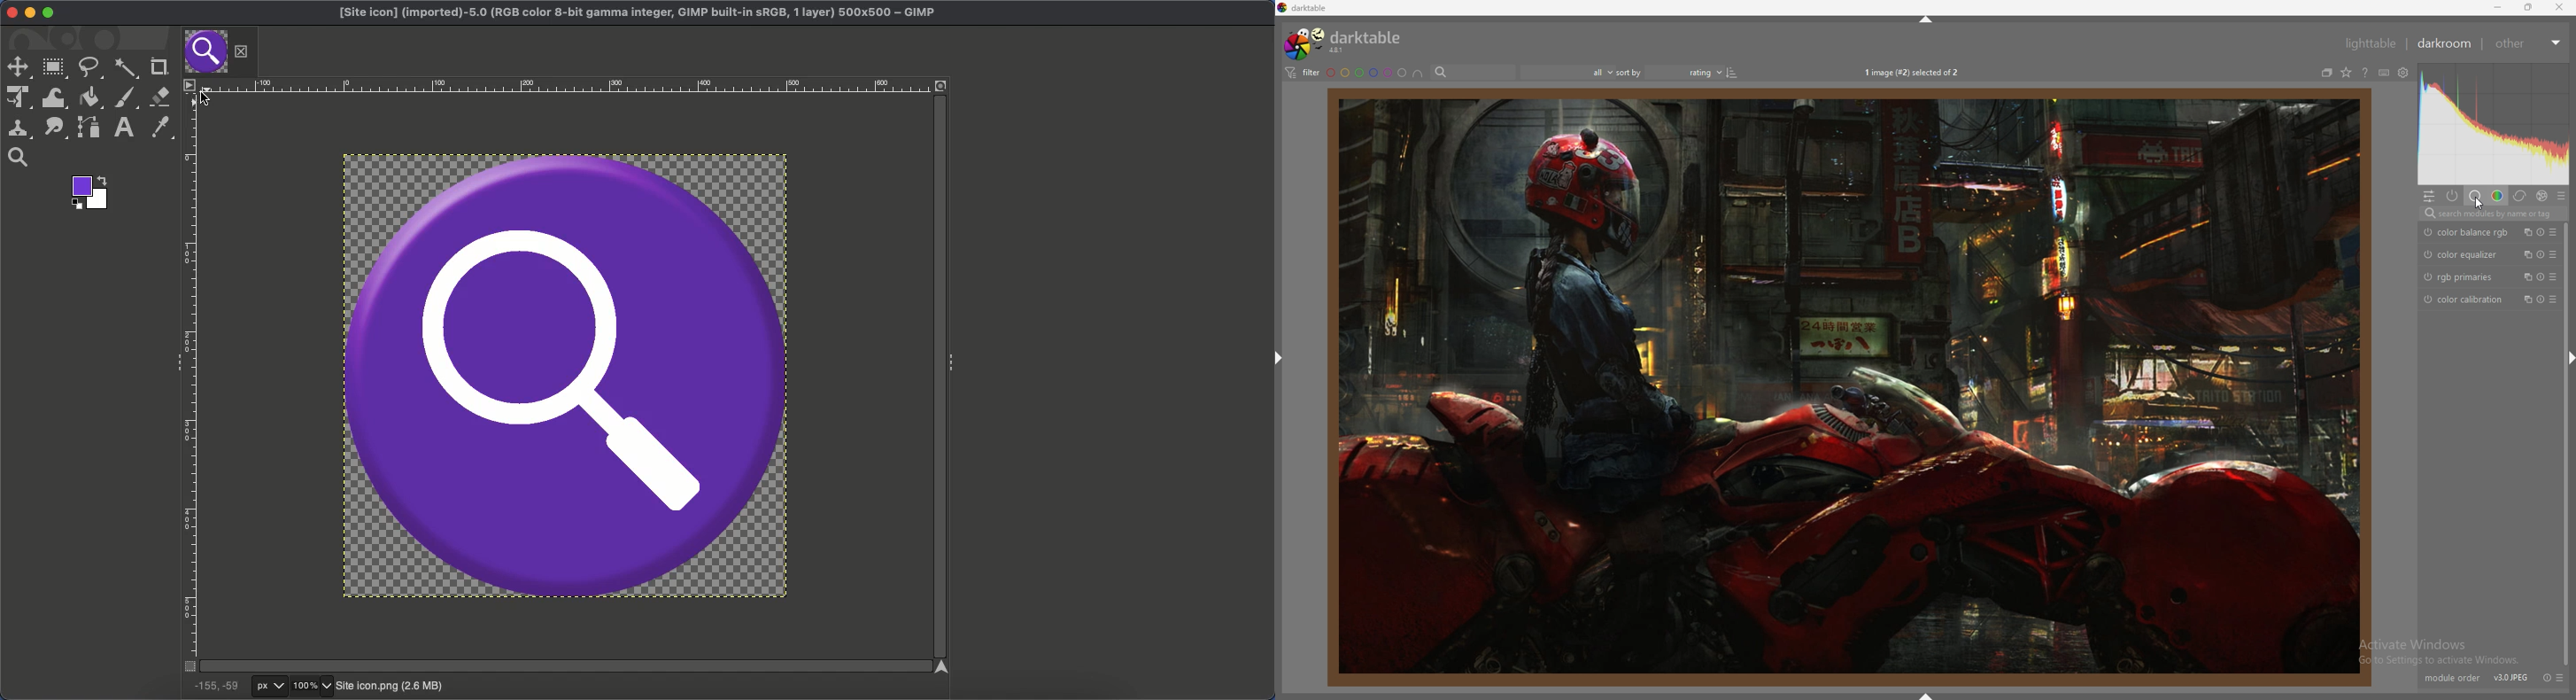 This screenshot has height=700, width=2576. Describe the element at coordinates (1630, 72) in the screenshot. I see `sort by` at that location.